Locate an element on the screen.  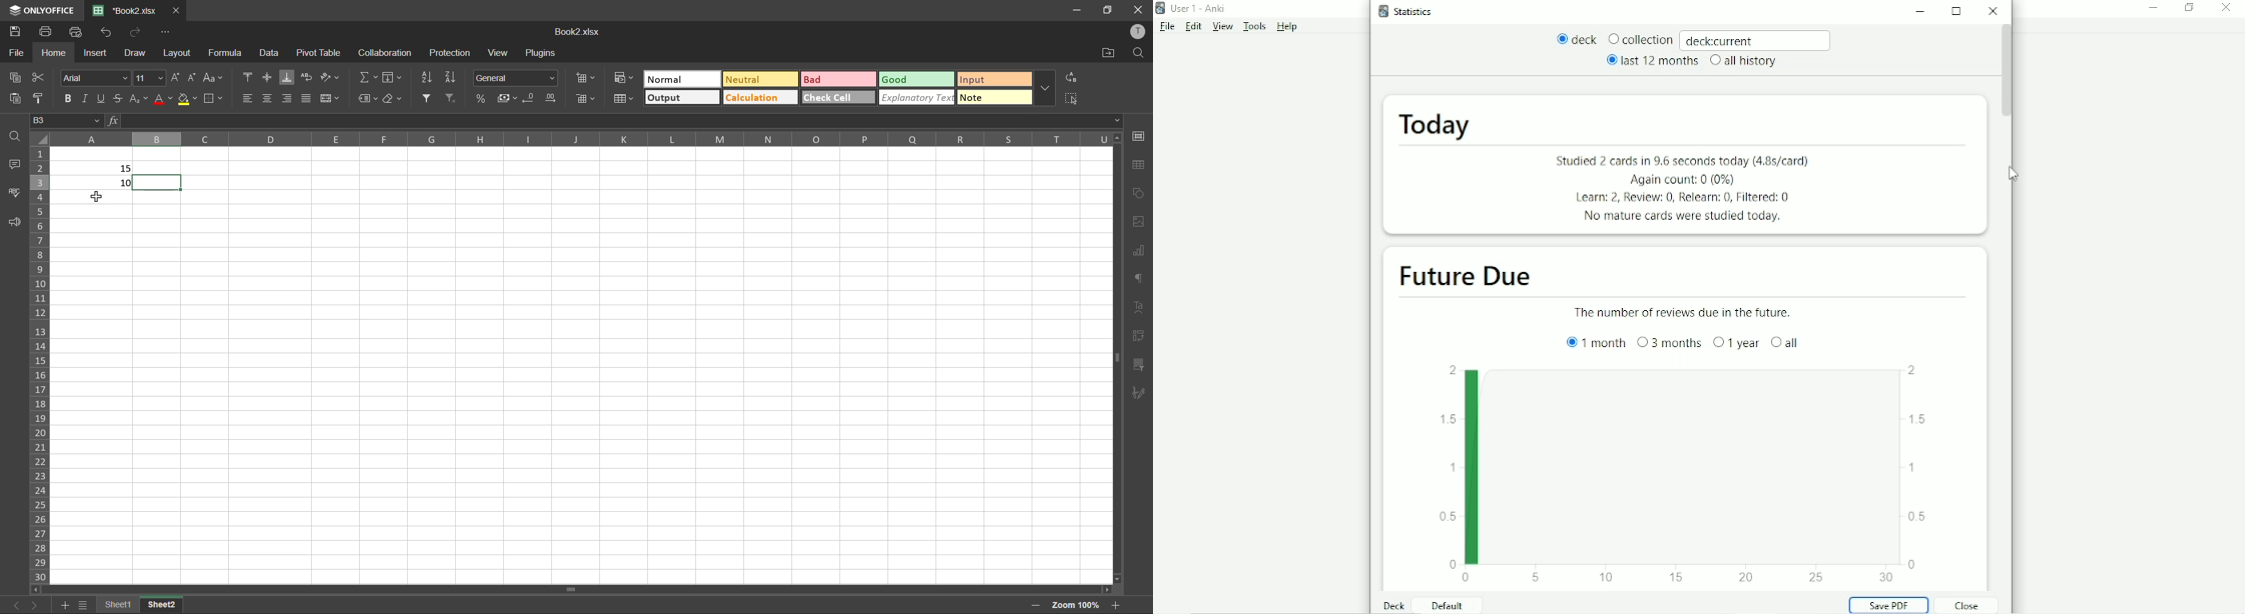
slicer is located at coordinates (1140, 366).